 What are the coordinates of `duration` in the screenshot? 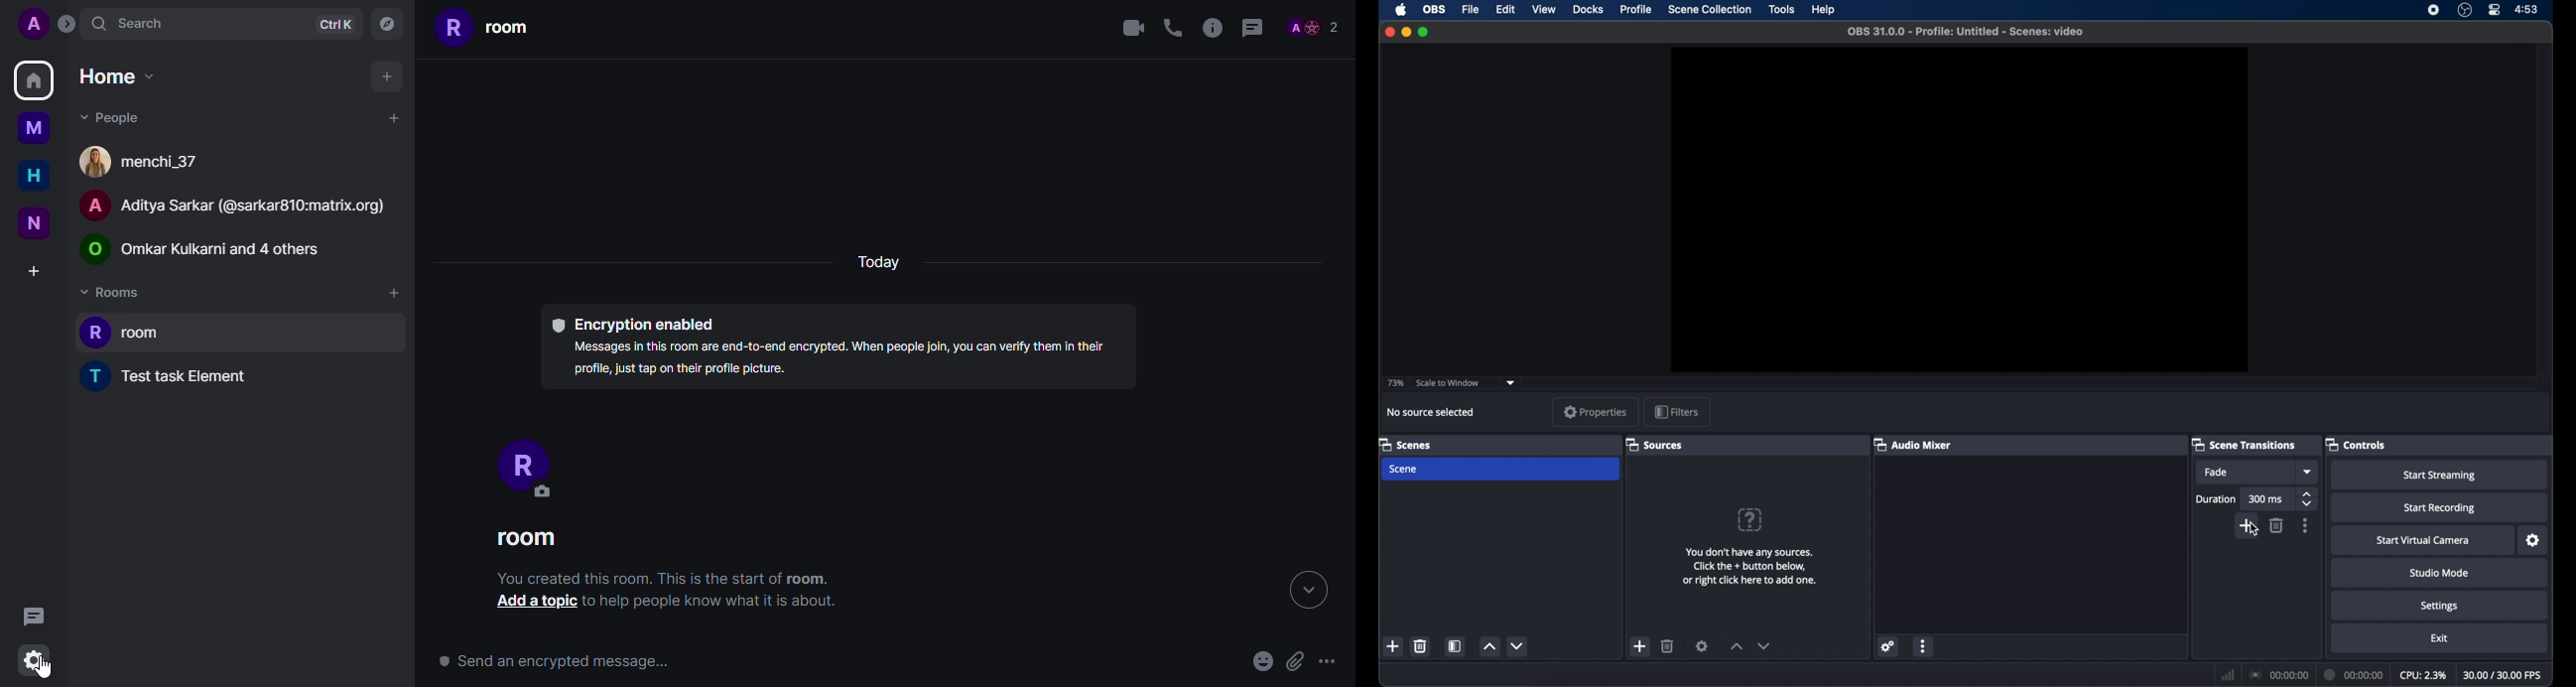 It's located at (2216, 499).